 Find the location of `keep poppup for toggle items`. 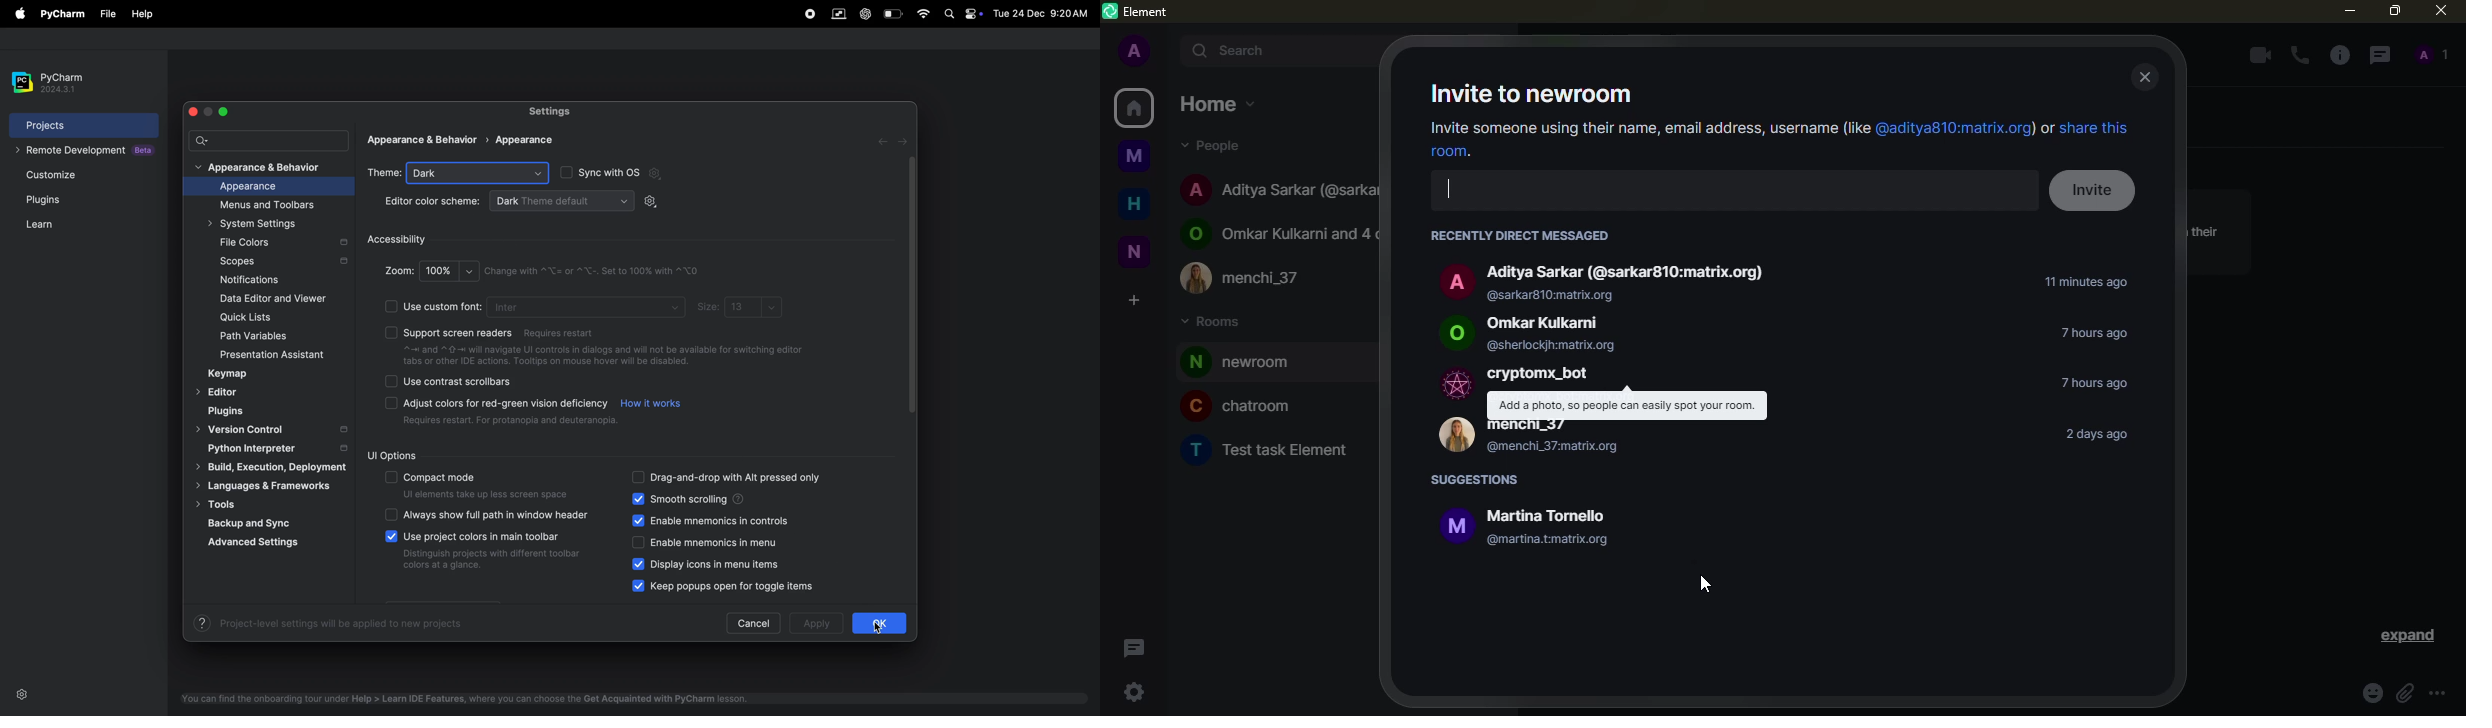

keep poppup for toggle items is located at coordinates (741, 585).